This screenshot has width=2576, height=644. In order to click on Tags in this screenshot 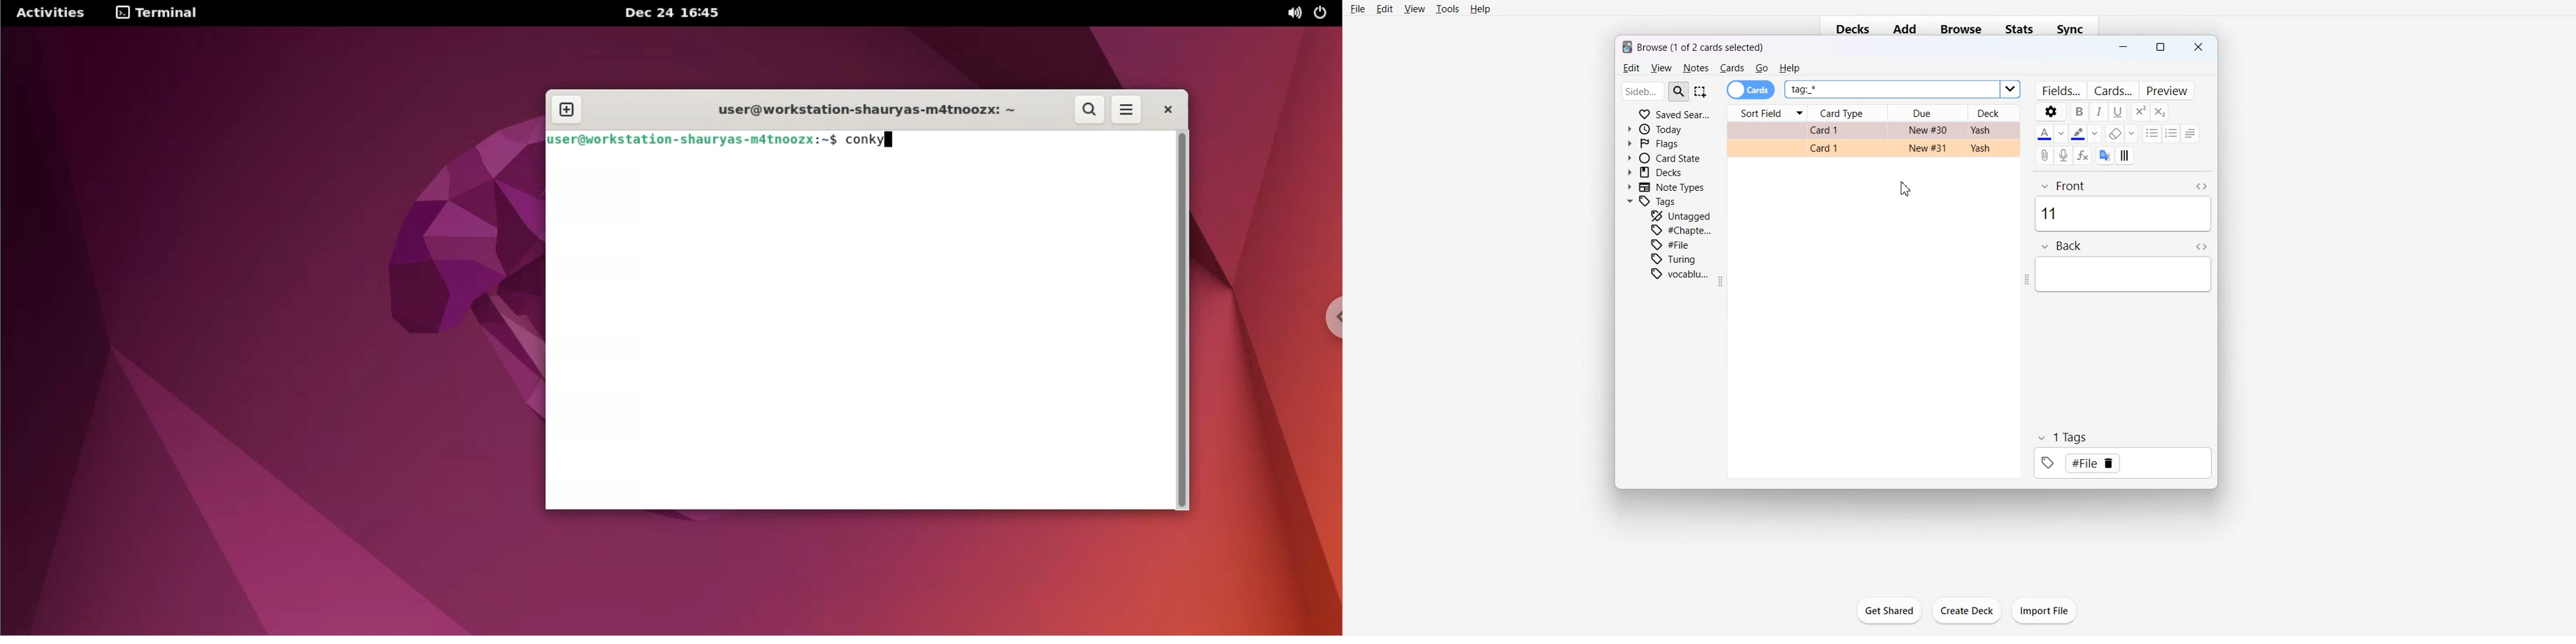, I will do `click(1653, 202)`.